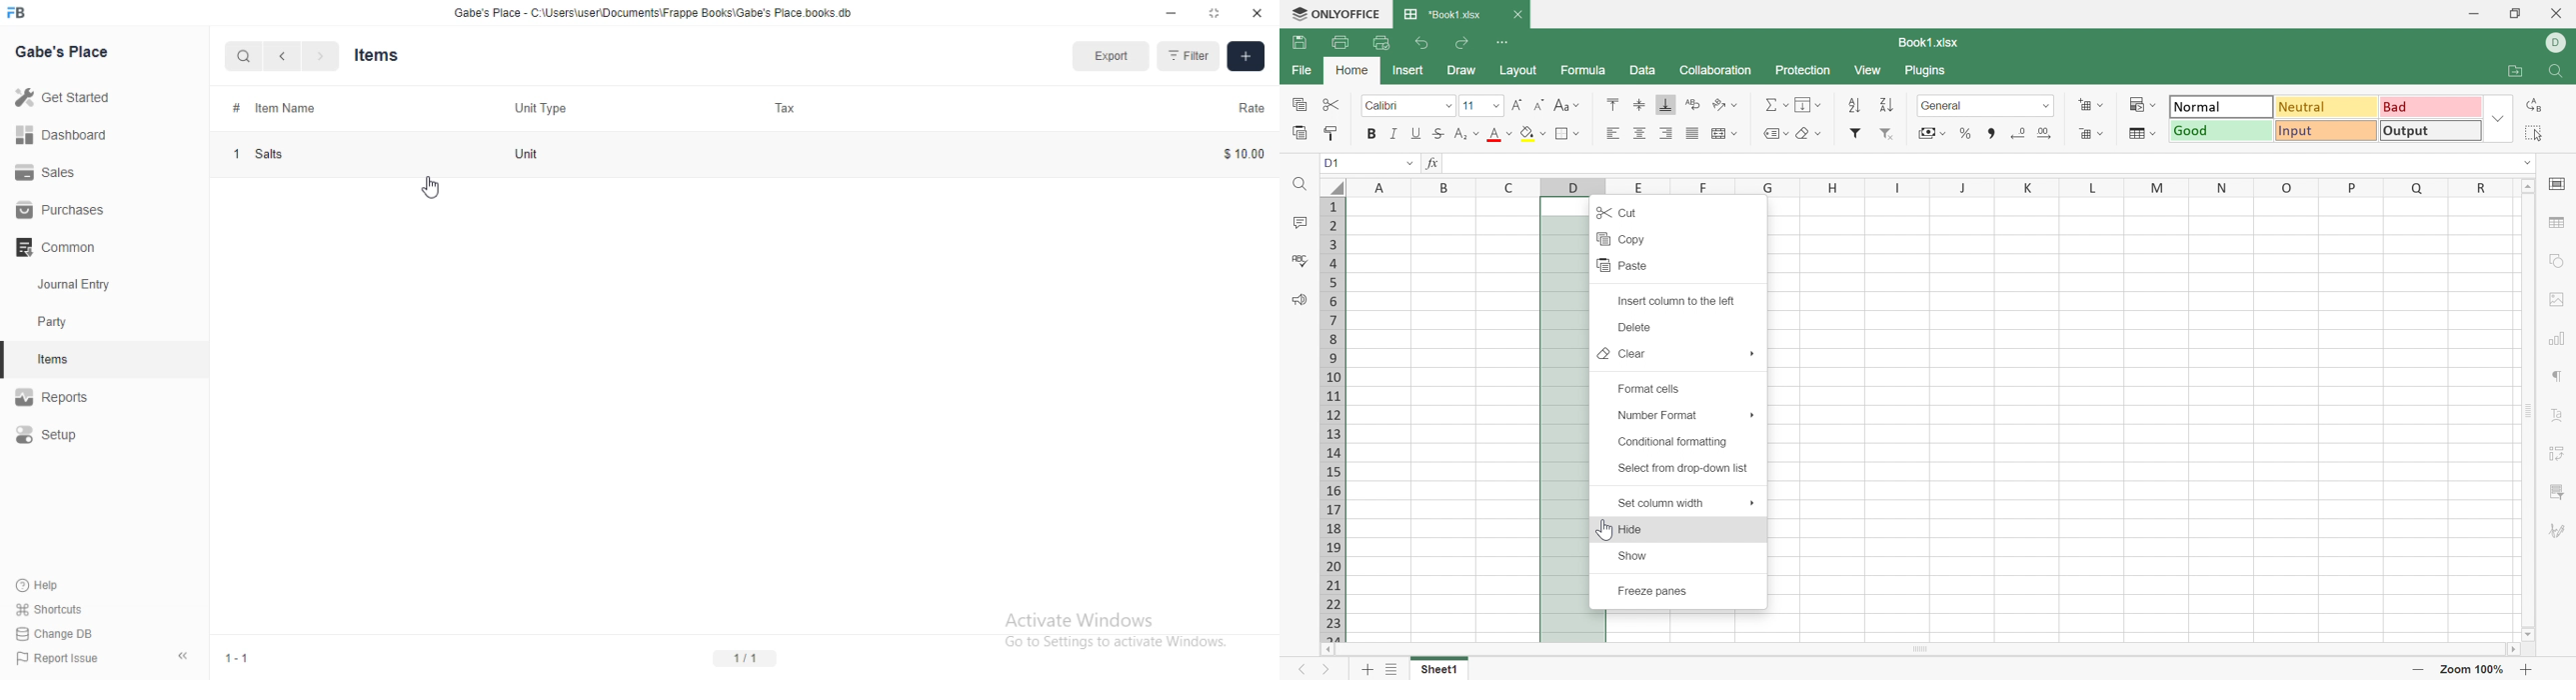 This screenshot has width=2576, height=700. I want to click on minimize, so click(1171, 14).